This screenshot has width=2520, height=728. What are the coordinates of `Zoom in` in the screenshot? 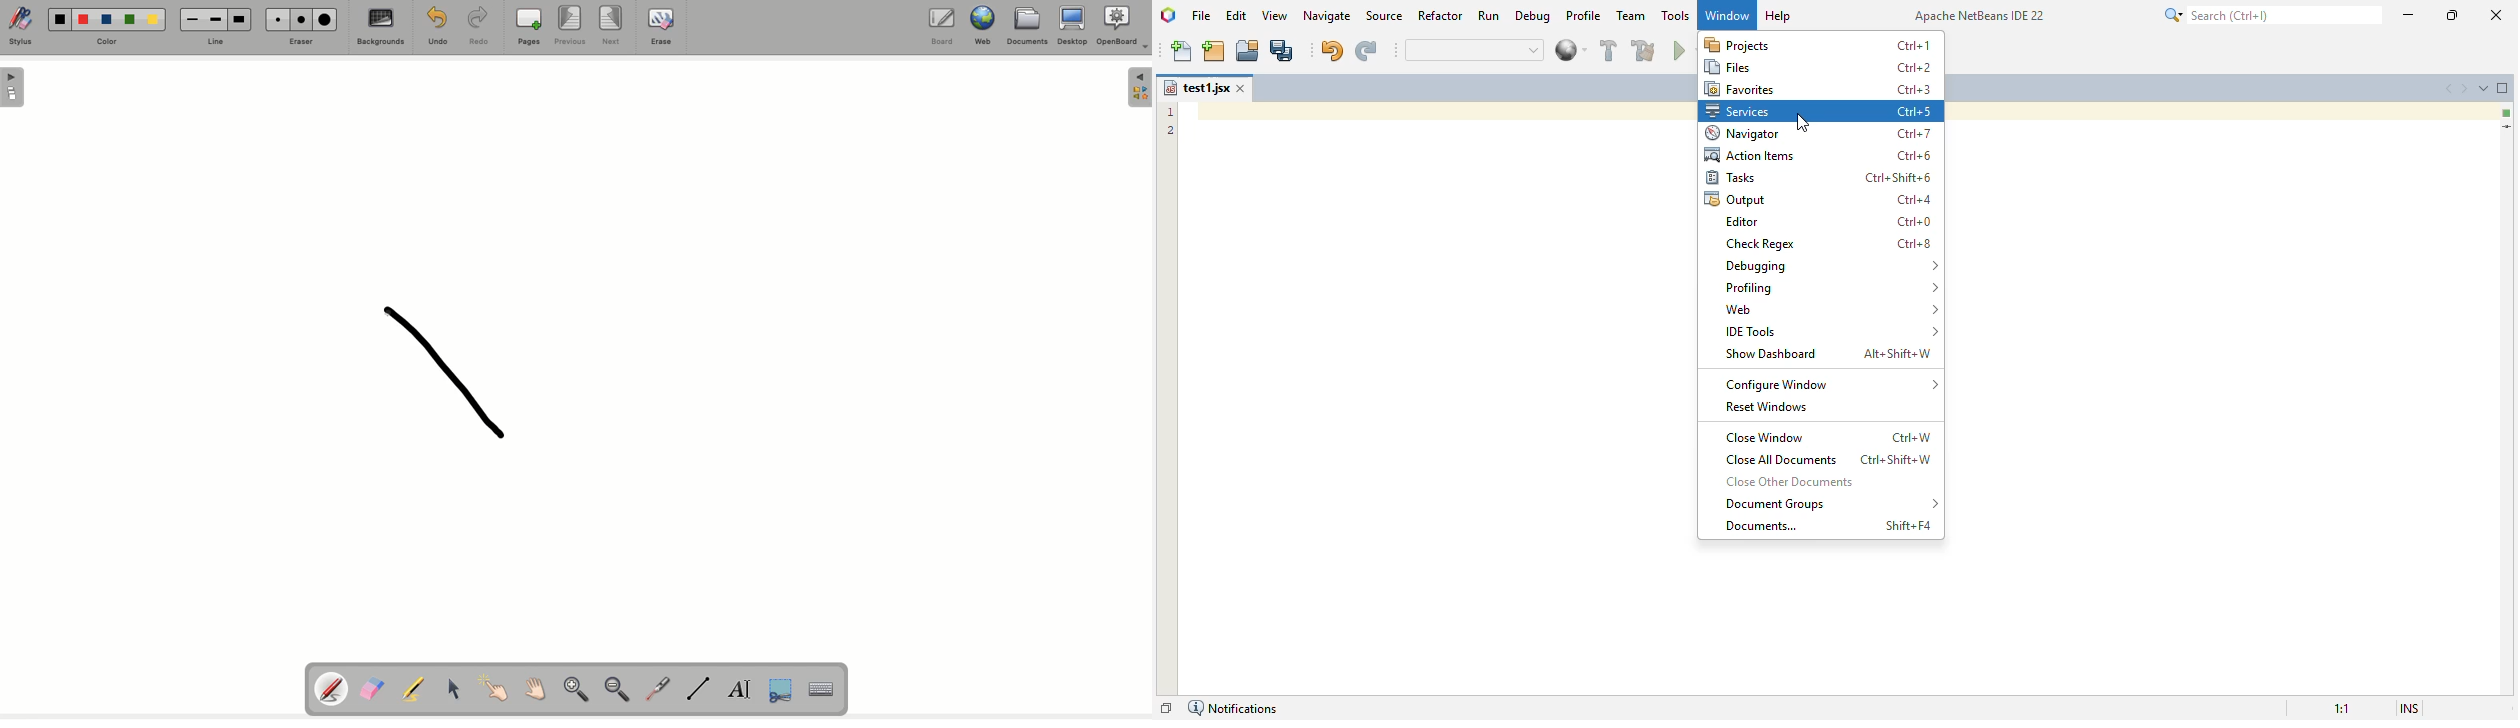 It's located at (575, 690).